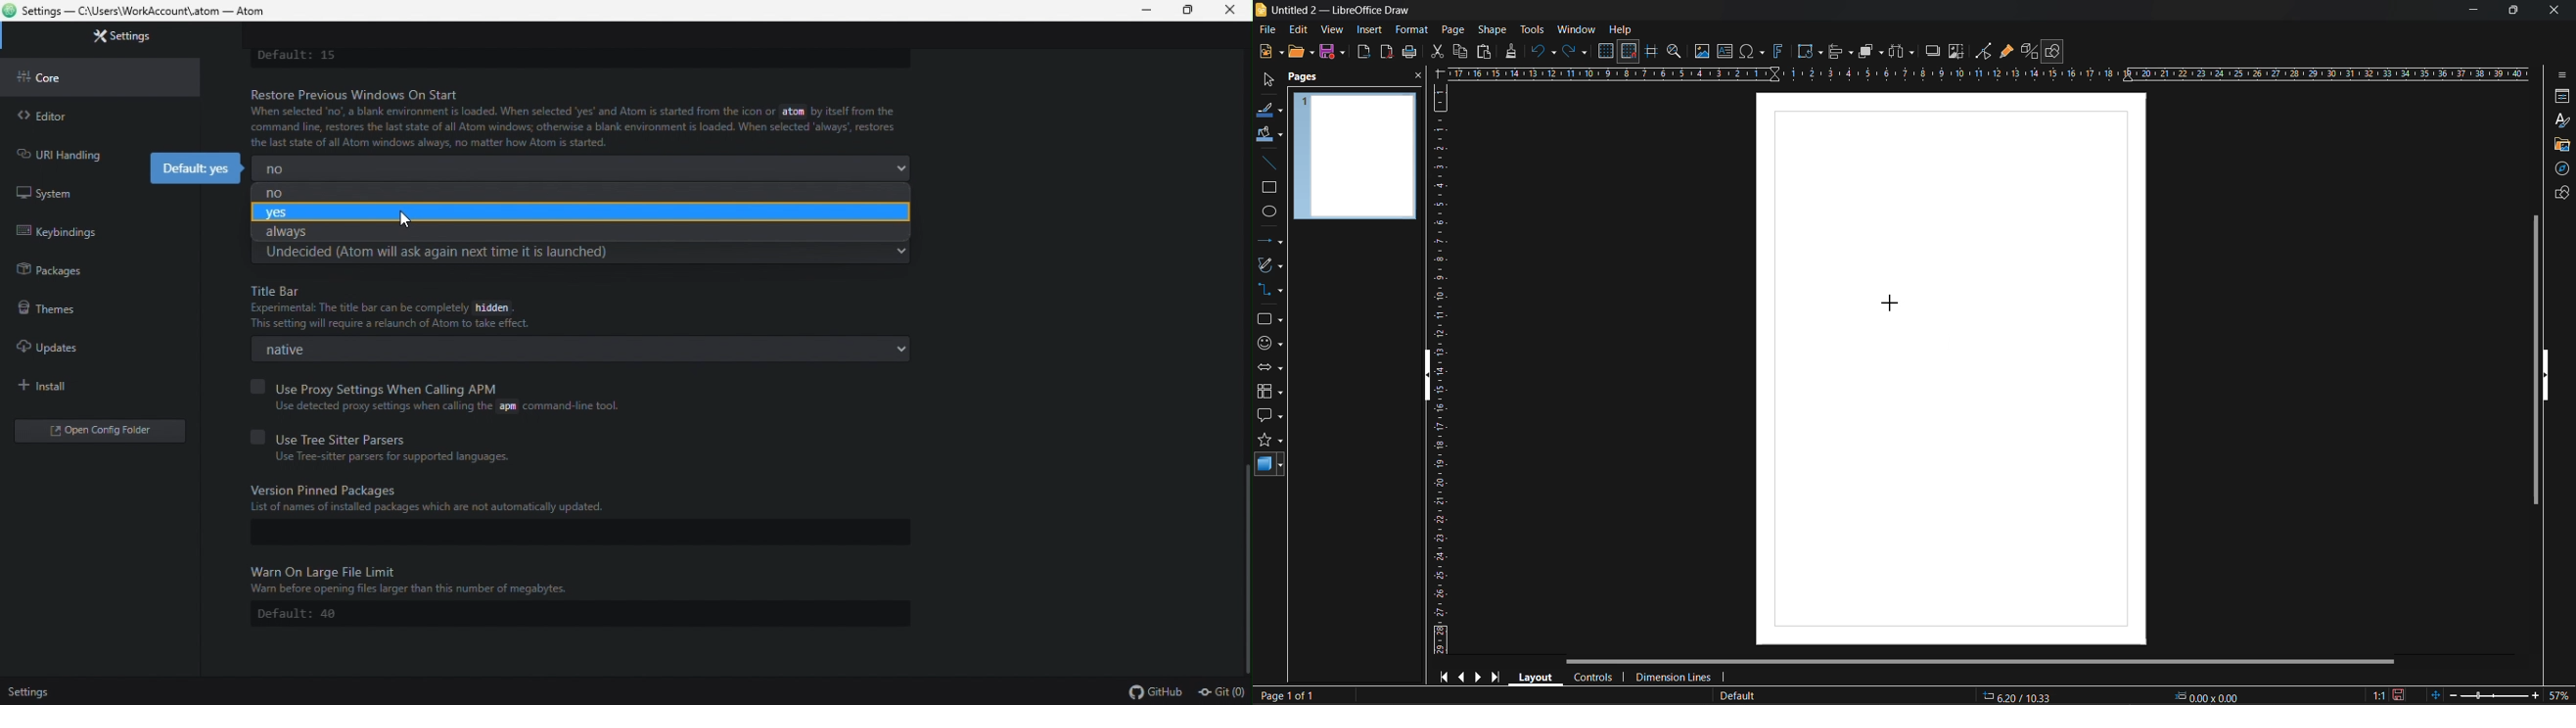 This screenshot has height=728, width=2576. Describe the element at coordinates (329, 56) in the screenshot. I see `default:15` at that location.